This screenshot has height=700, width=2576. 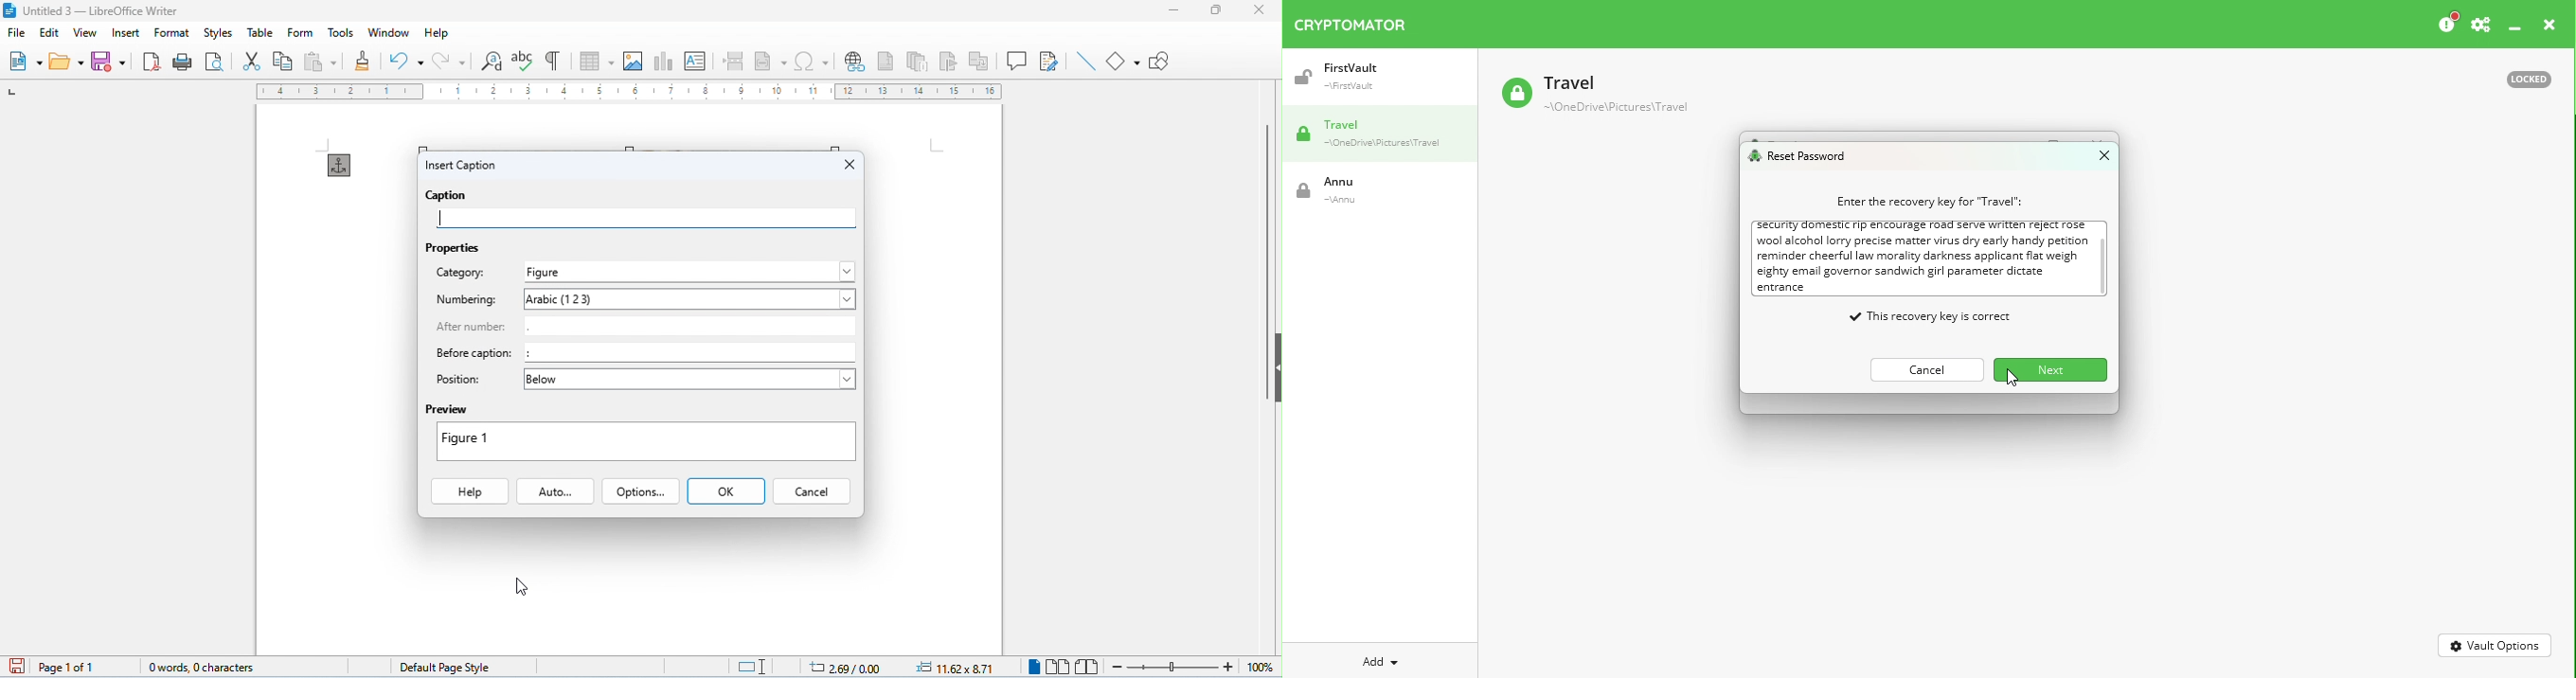 What do you see at coordinates (981, 61) in the screenshot?
I see `insert cross reference` at bounding box center [981, 61].